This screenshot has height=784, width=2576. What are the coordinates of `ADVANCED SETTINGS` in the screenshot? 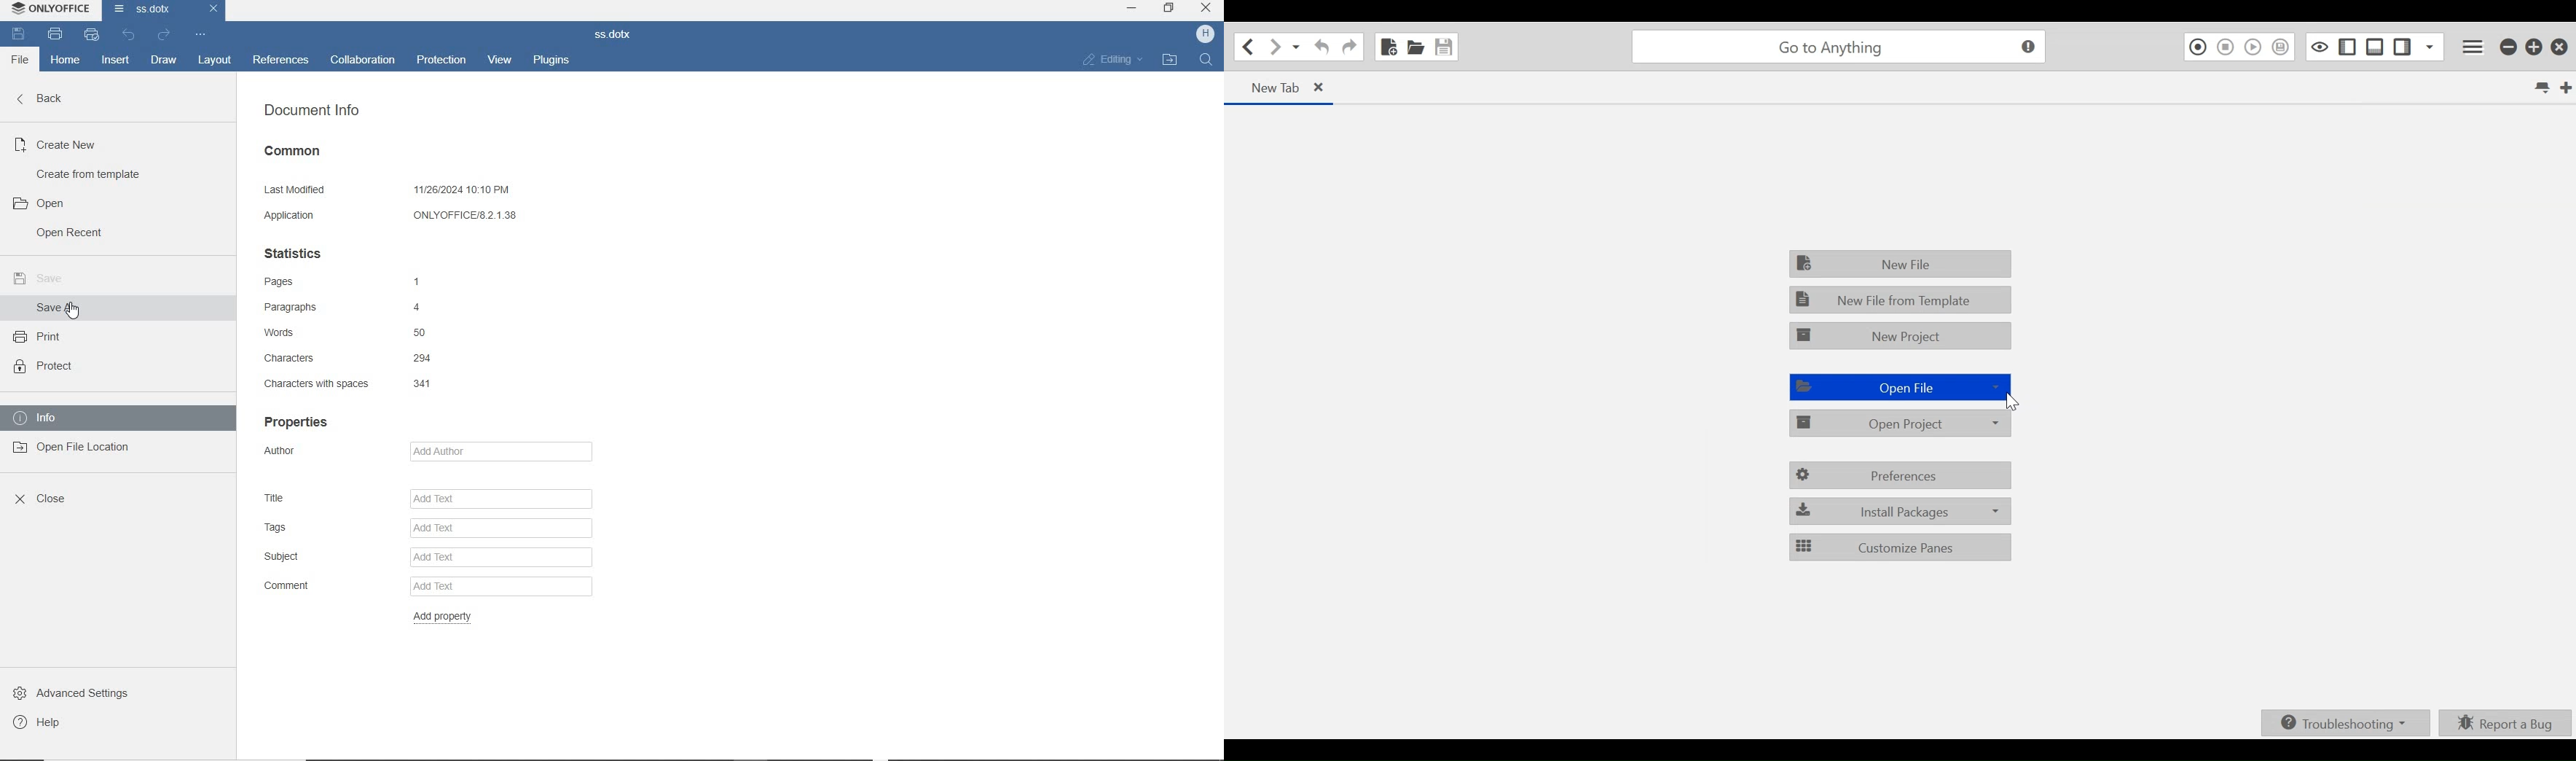 It's located at (77, 690).